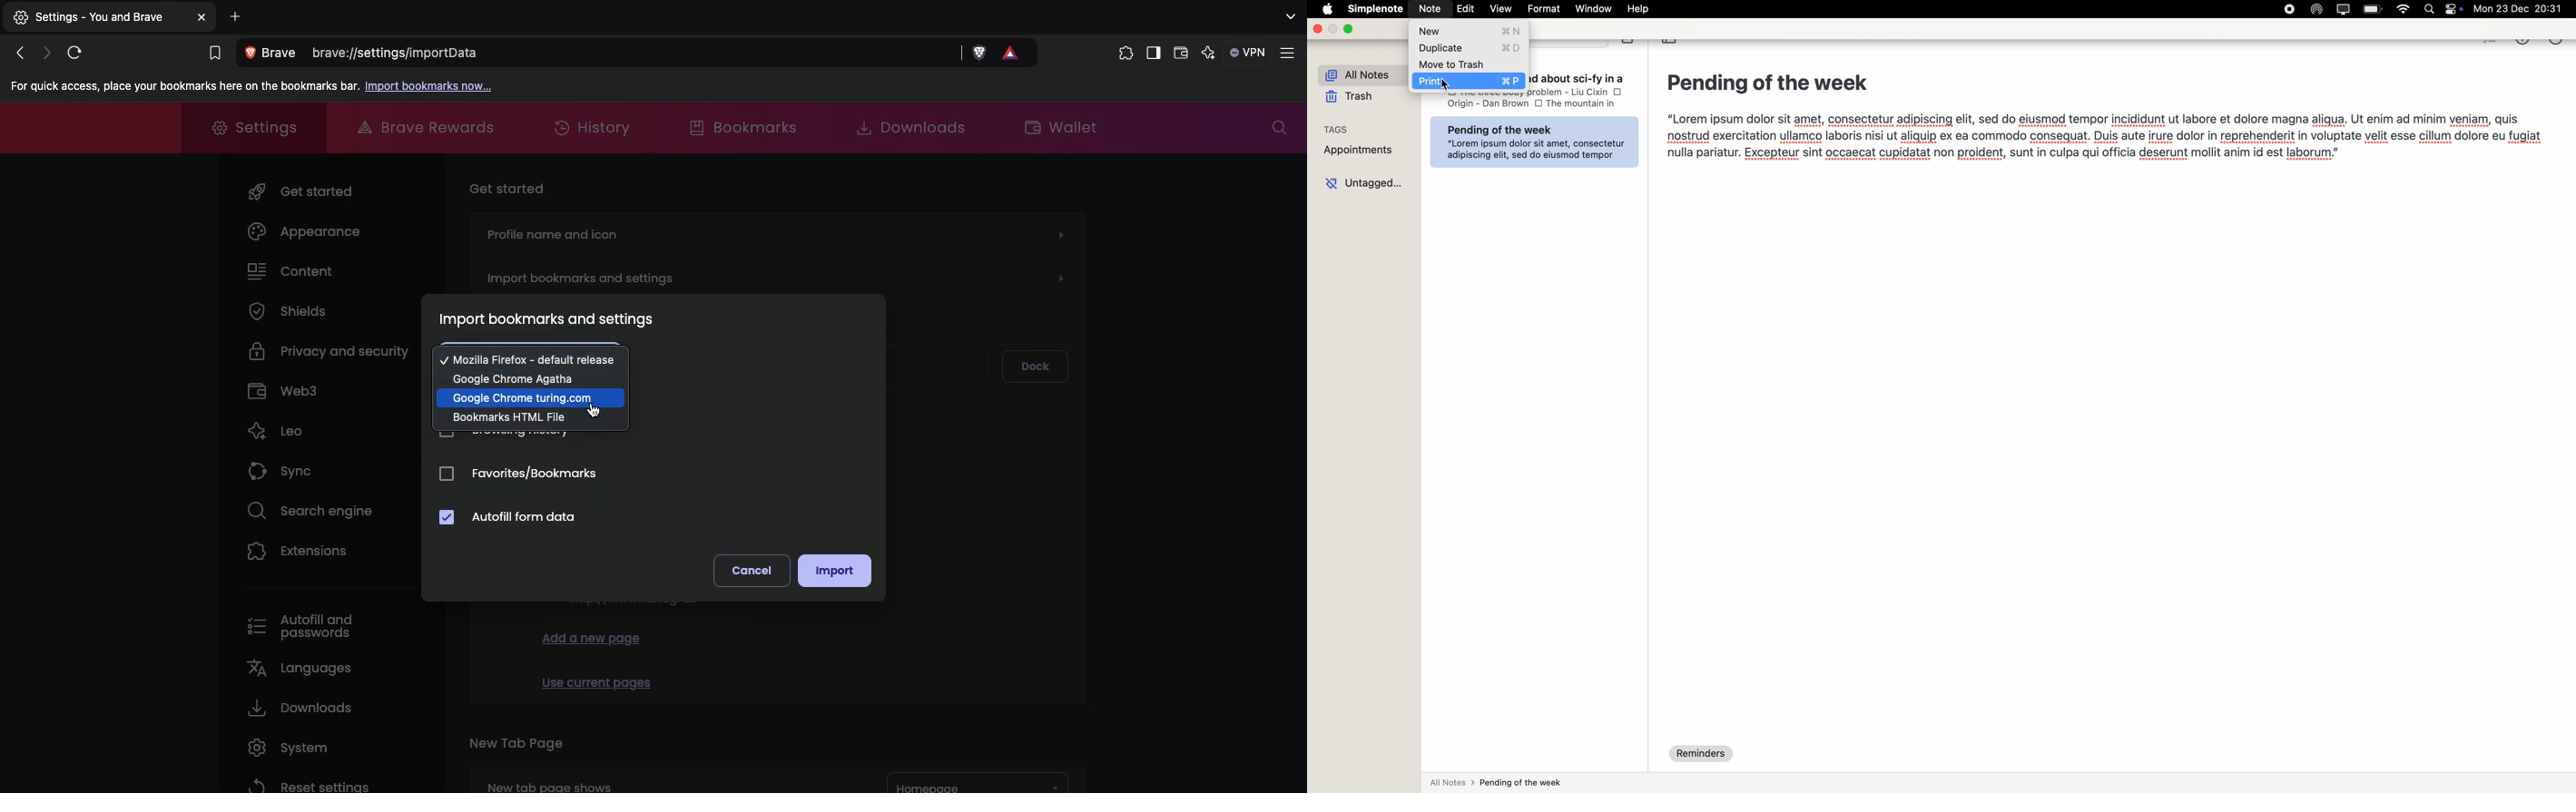 Image resolution: width=2576 pixels, height=812 pixels. I want to click on metrics, so click(2522, 45).